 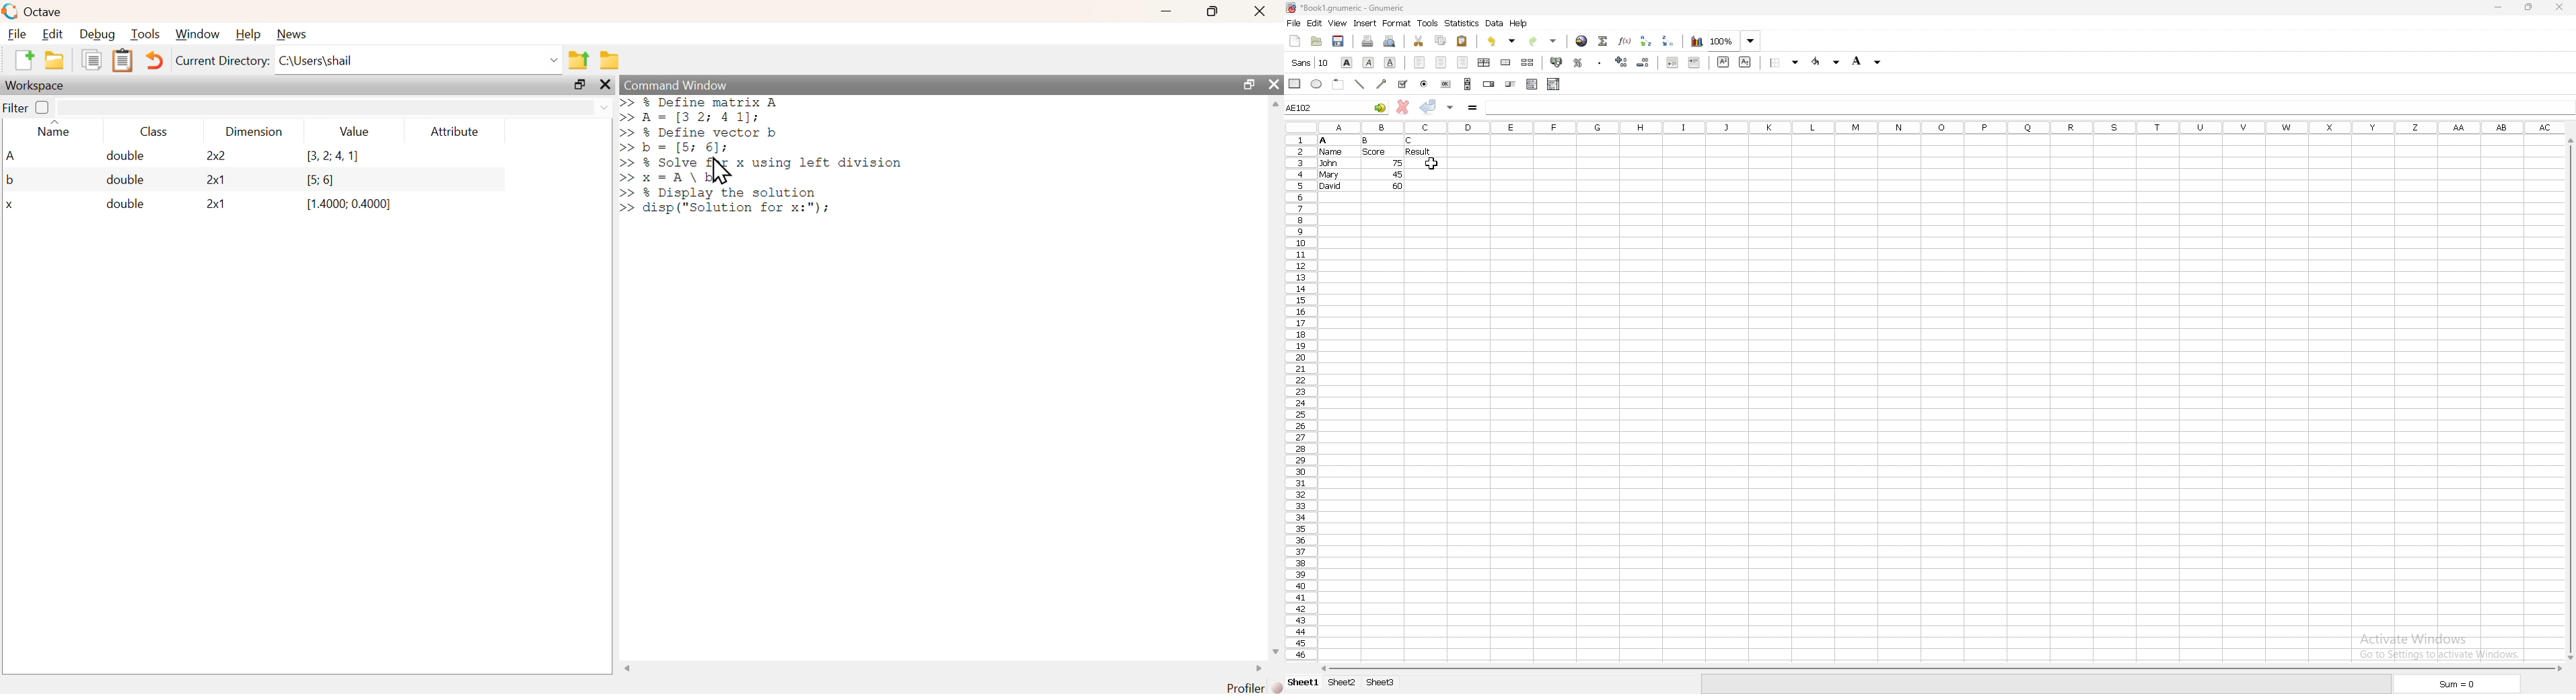 I want to click on sort descending, so click(x=1668, y=40).